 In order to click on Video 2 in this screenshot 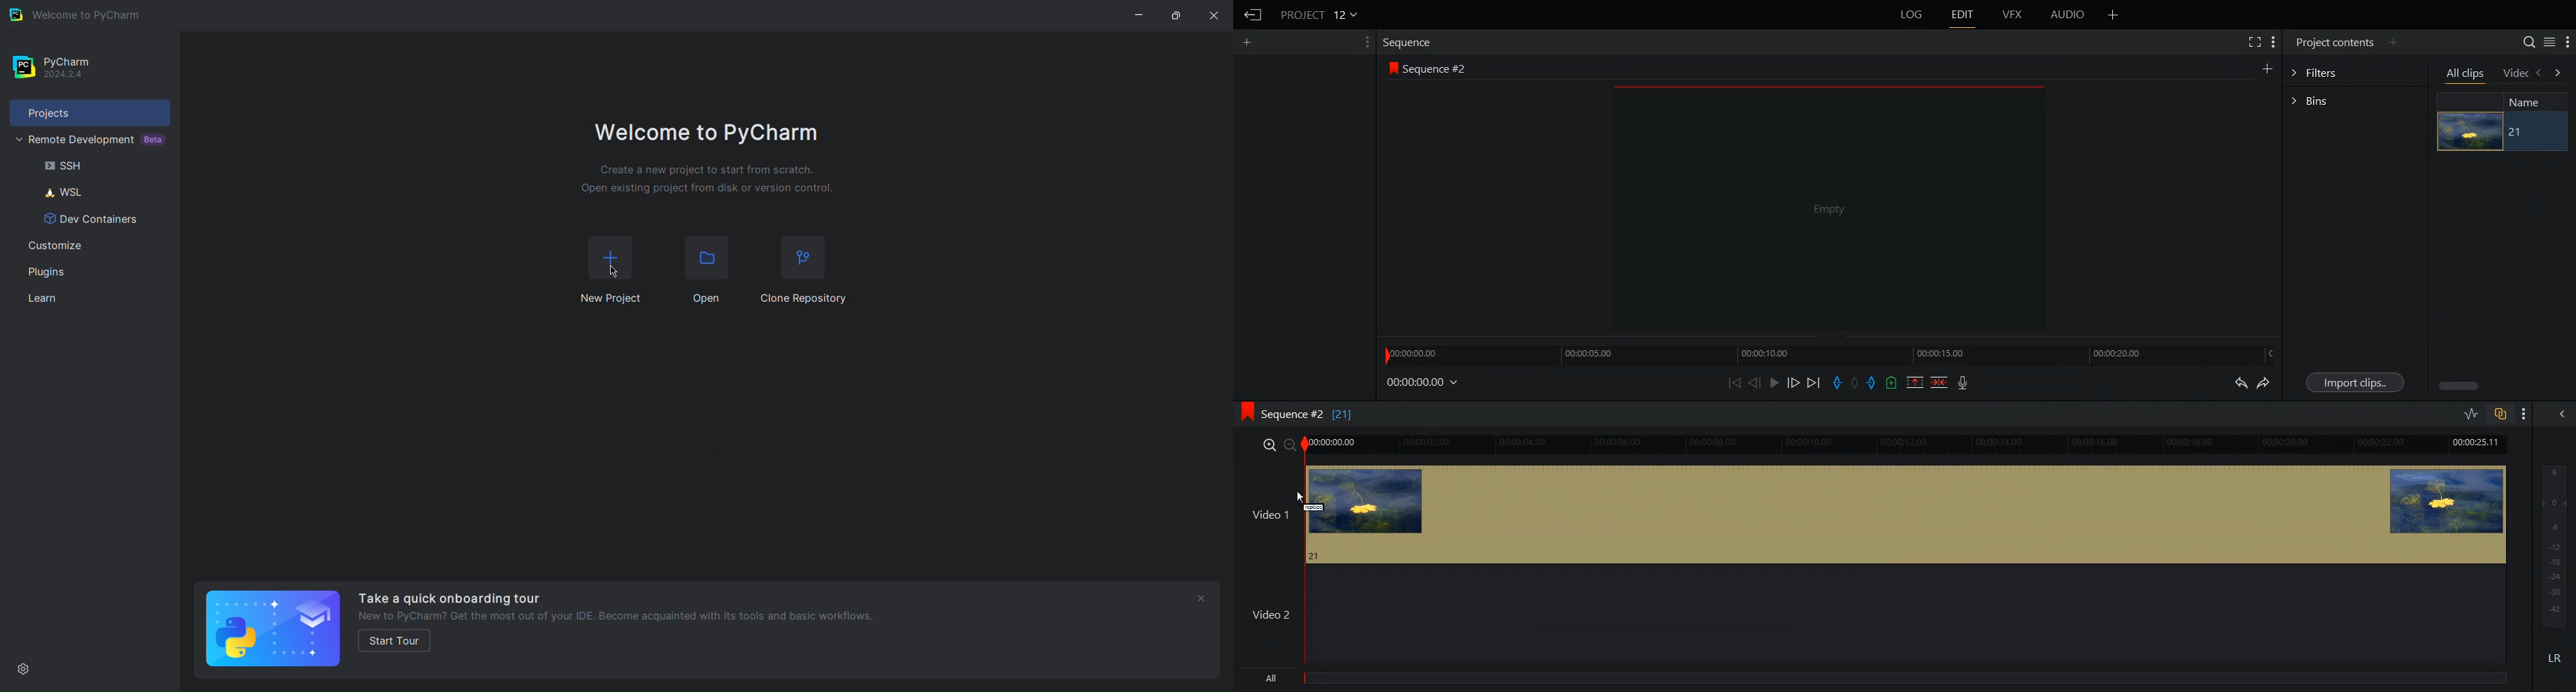, I will do `click(1904, 614)`.